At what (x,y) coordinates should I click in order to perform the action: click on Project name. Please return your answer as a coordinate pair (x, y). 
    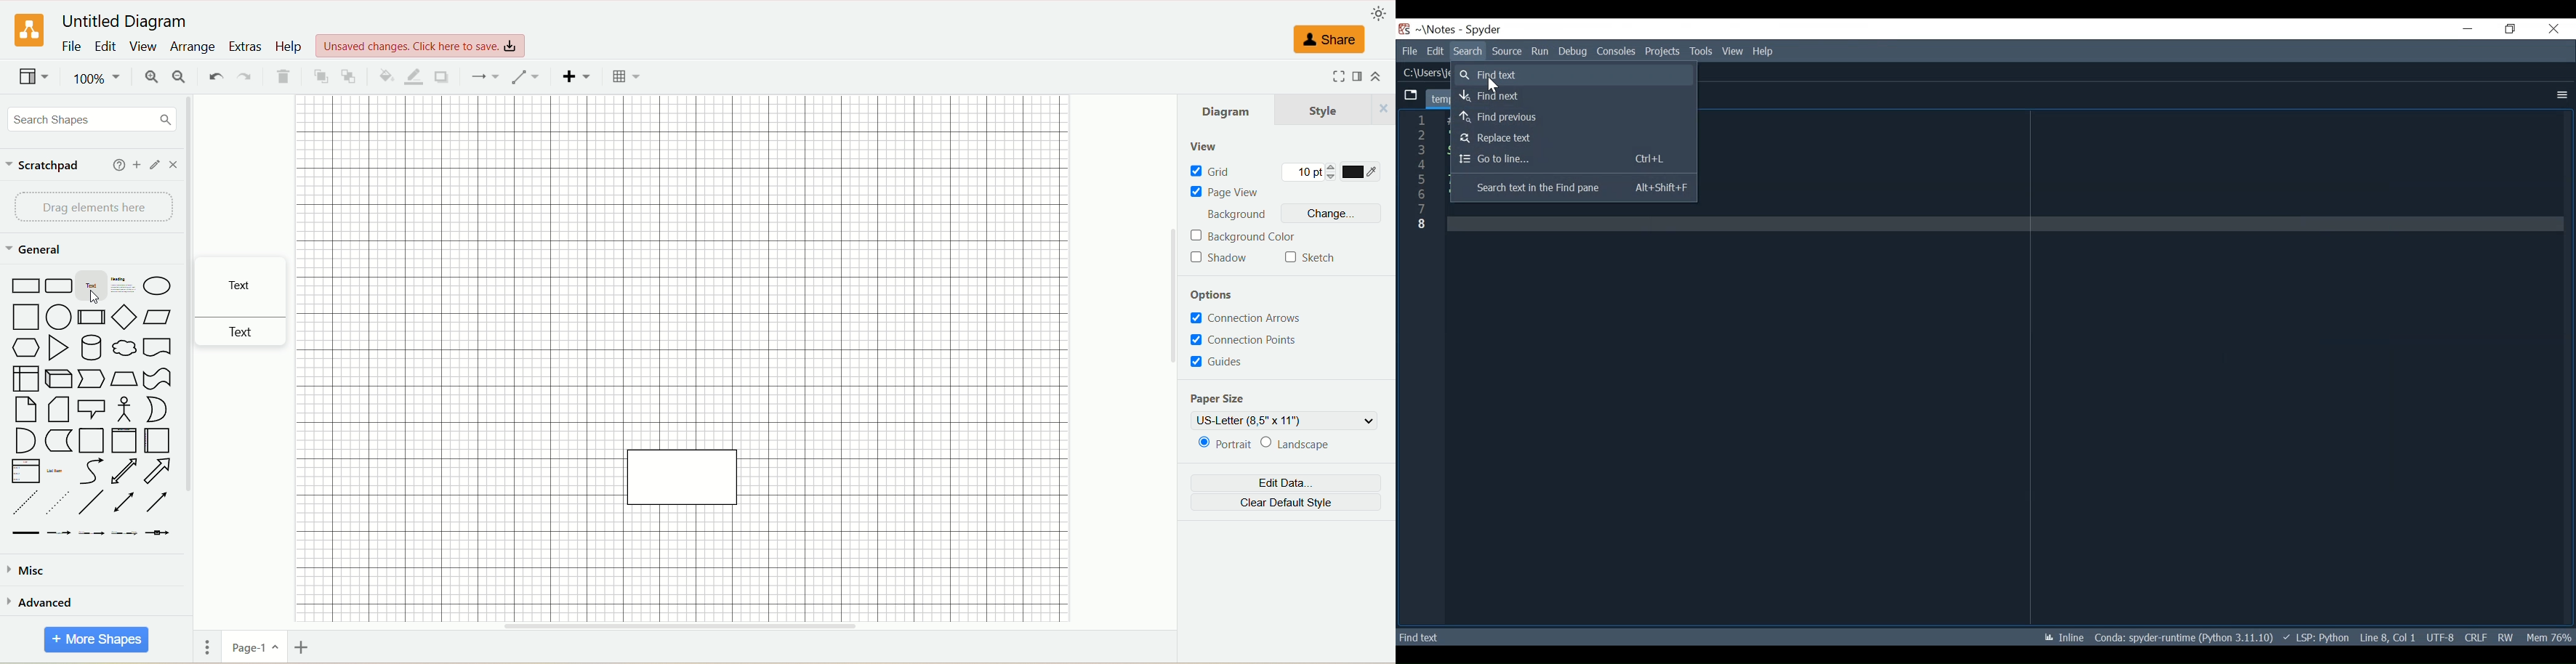
    Looking at the image, I should click on (1436, 30).